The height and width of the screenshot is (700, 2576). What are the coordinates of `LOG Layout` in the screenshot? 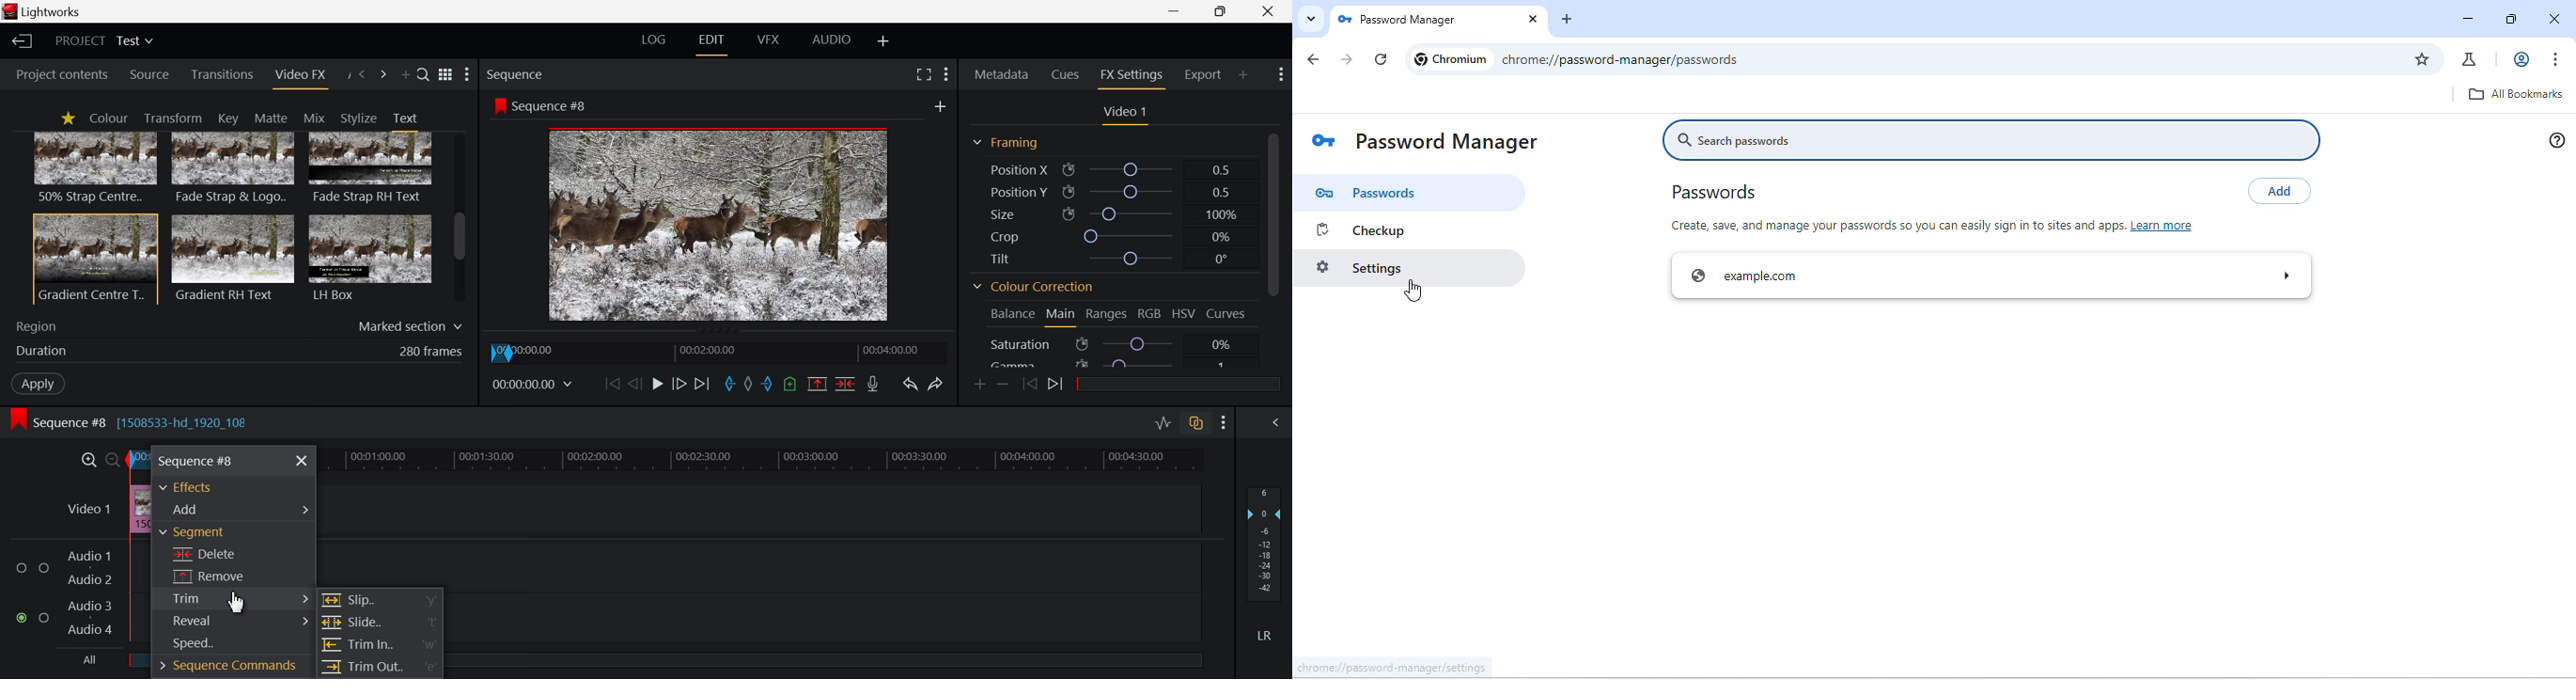 It's located at (656, 42).